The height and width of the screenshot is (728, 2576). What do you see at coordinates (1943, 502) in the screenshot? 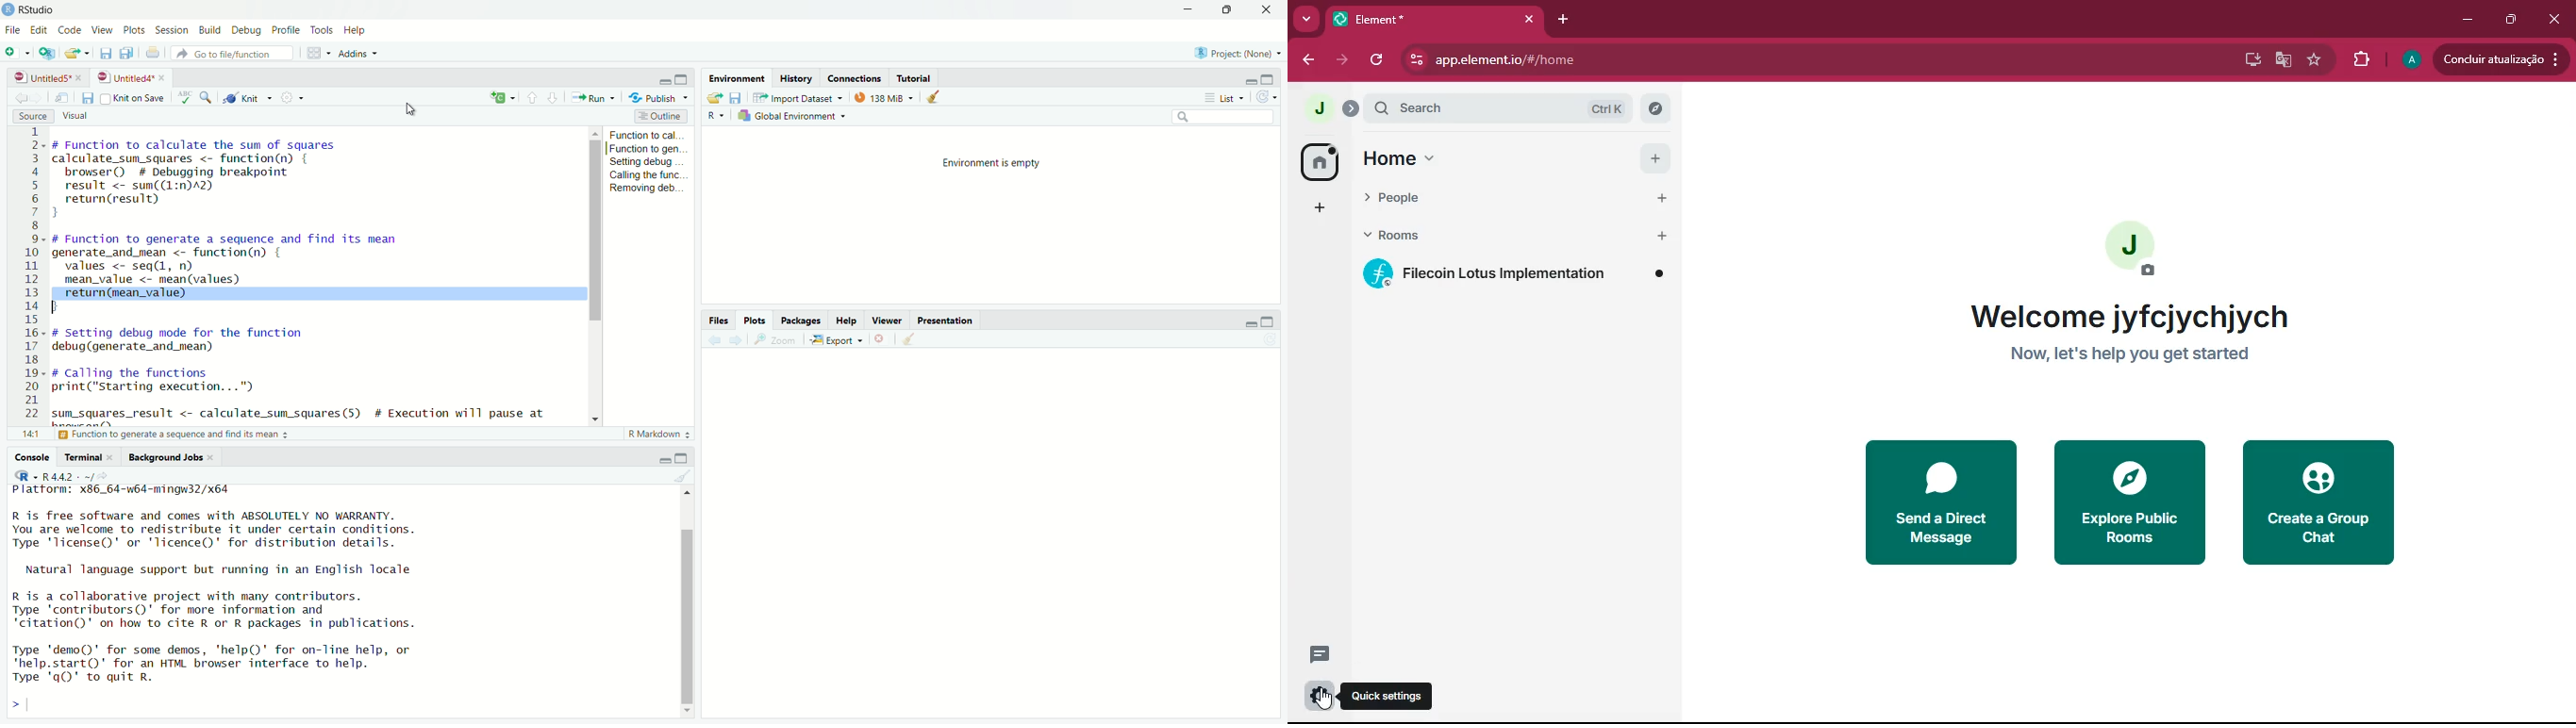
I see `send a direct message` at bounding box center [1943, 502].